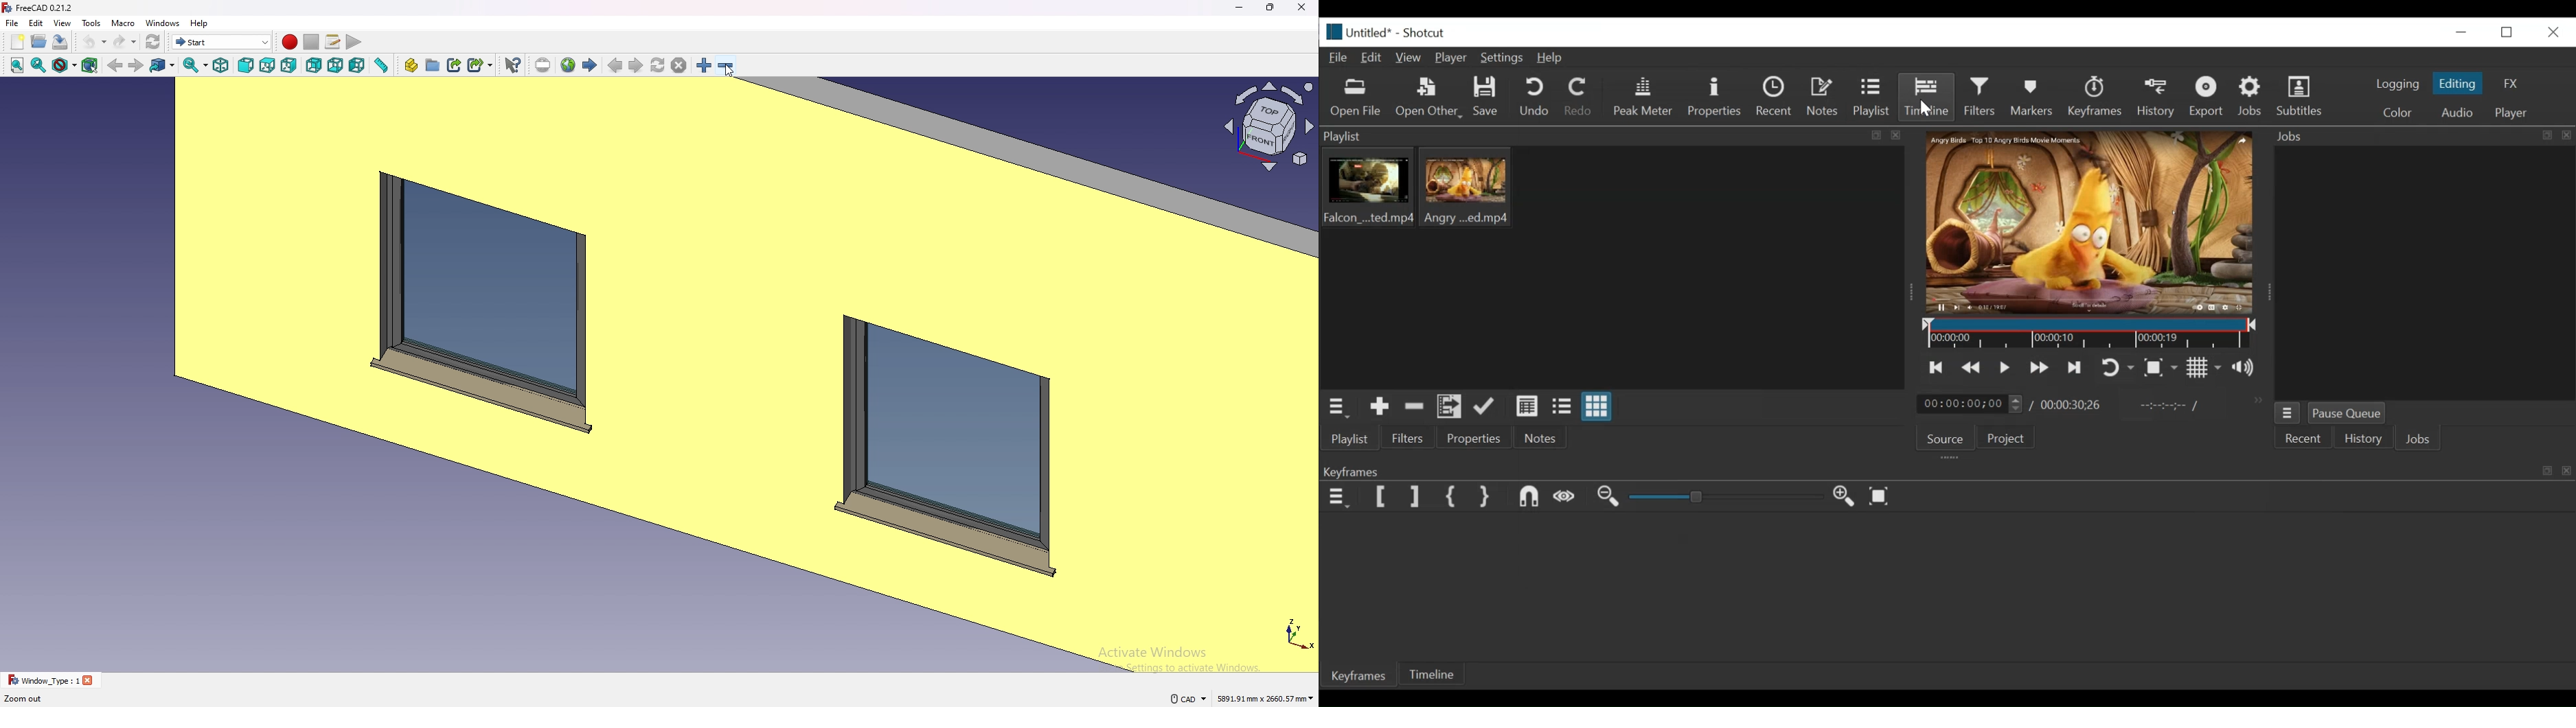 The height and width of the screenshot is (728, 2576). What do you see at coordinates (1487, 409) in the screenshot?
I see `update` at bounding box center [1487, 409].